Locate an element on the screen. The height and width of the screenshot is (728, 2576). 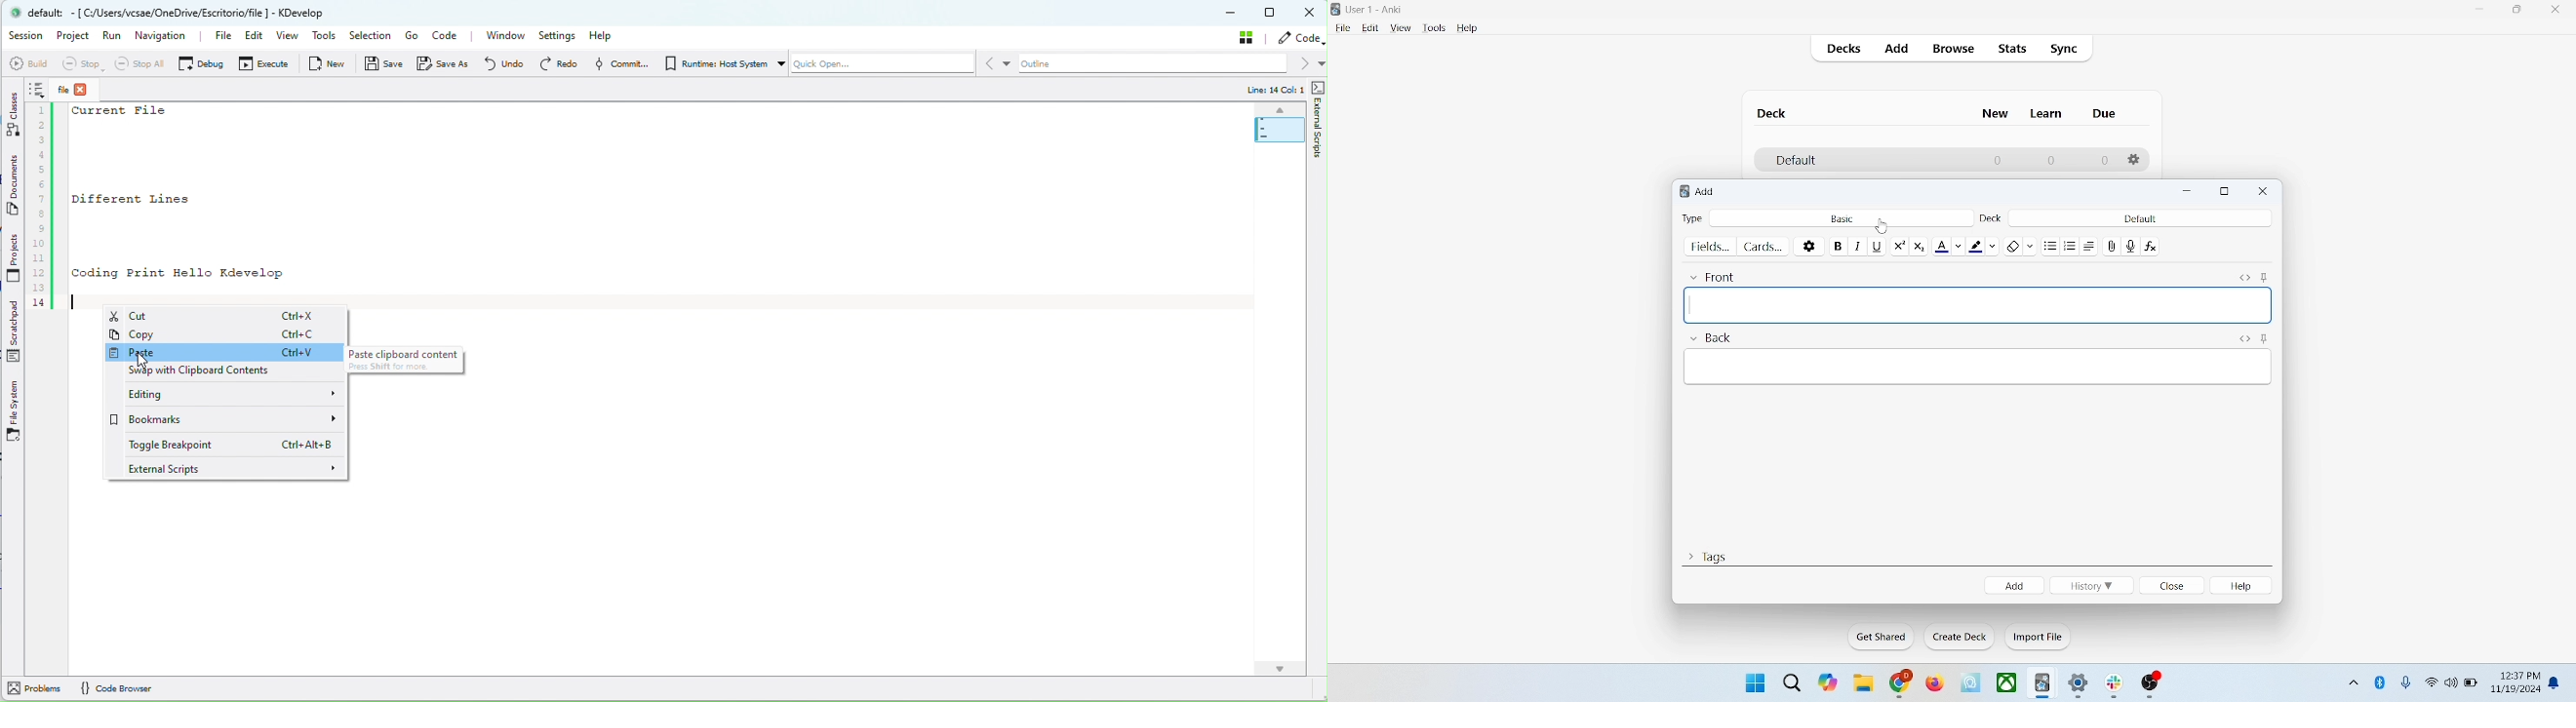
themes is located at coordinates (1828, 682).